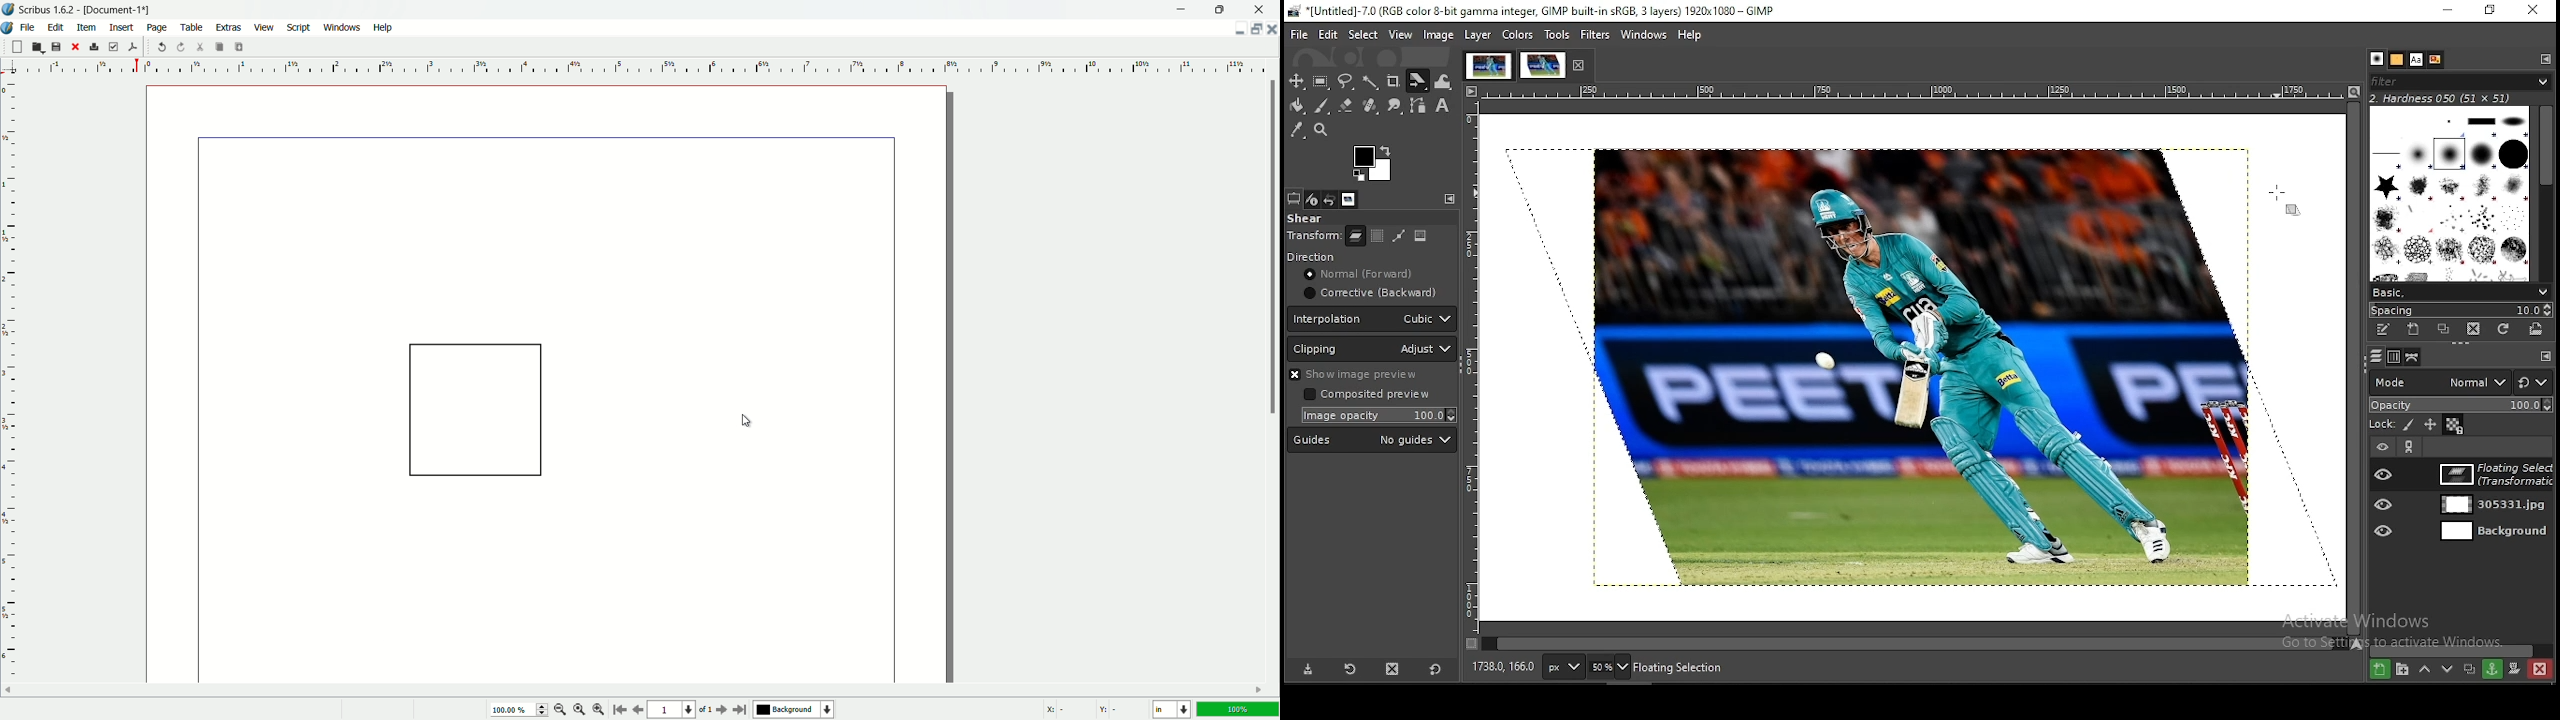  I want to click on edit, so click(1329, 34).